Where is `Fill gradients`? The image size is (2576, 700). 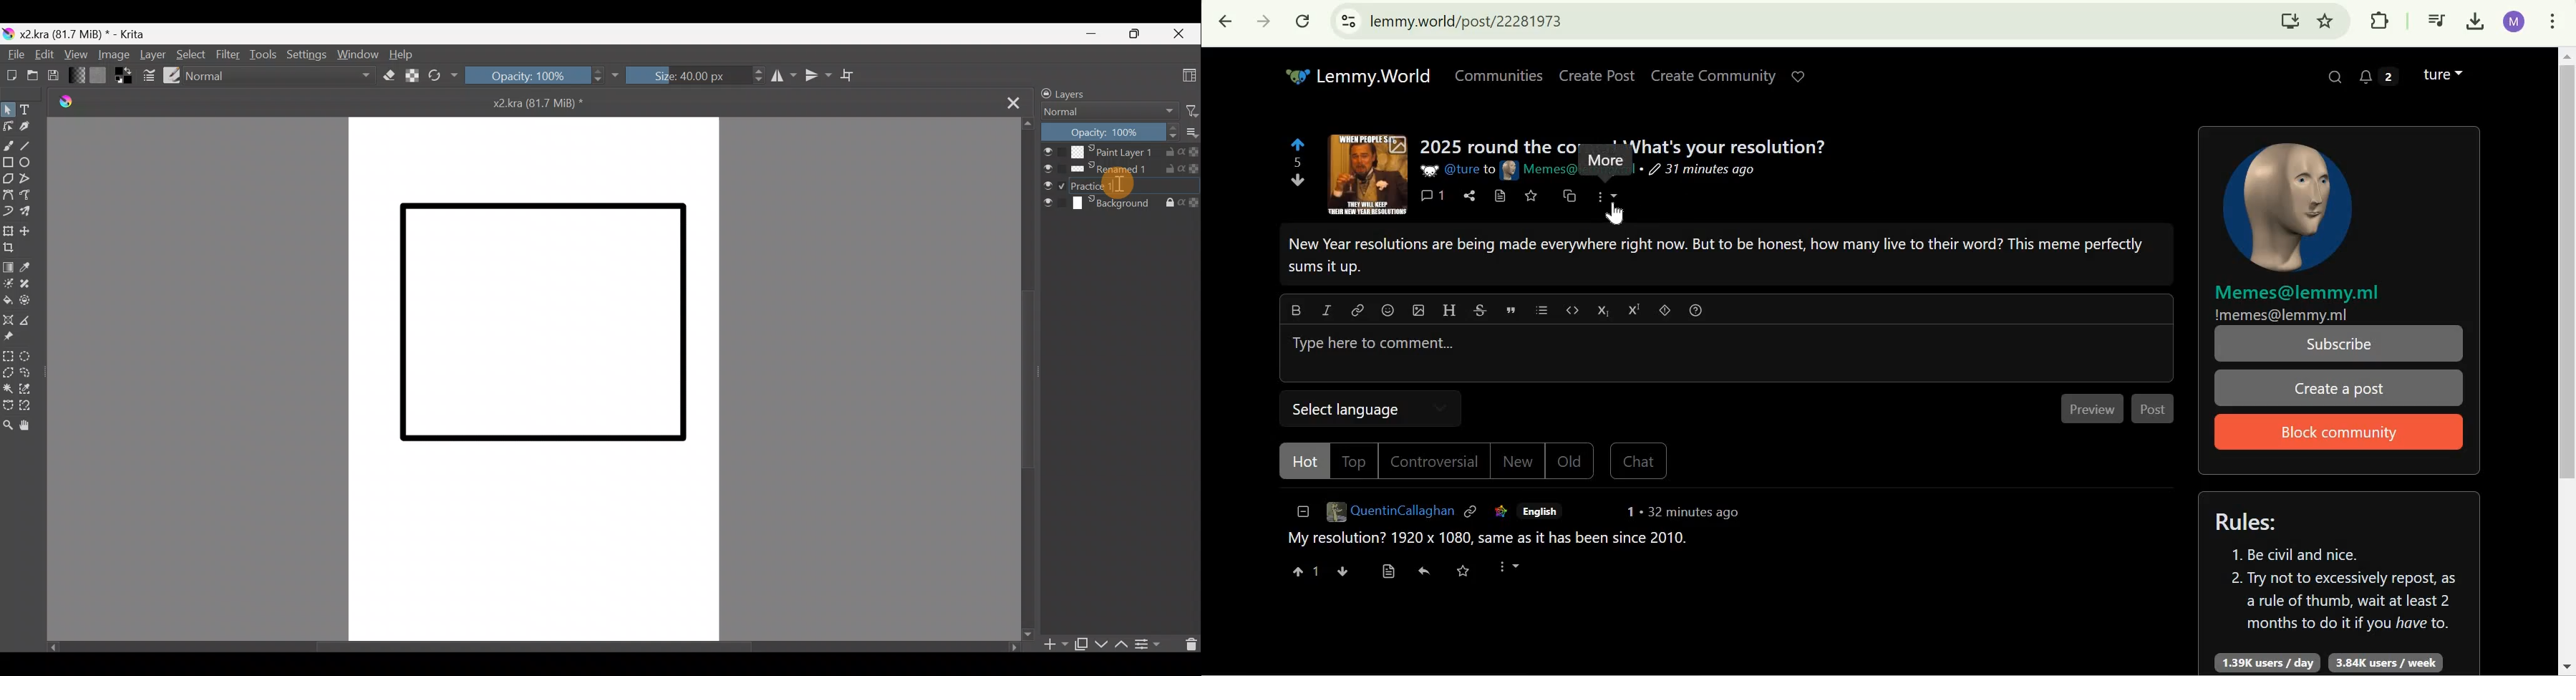 Fill gradients is located at coordinates (77, 76).